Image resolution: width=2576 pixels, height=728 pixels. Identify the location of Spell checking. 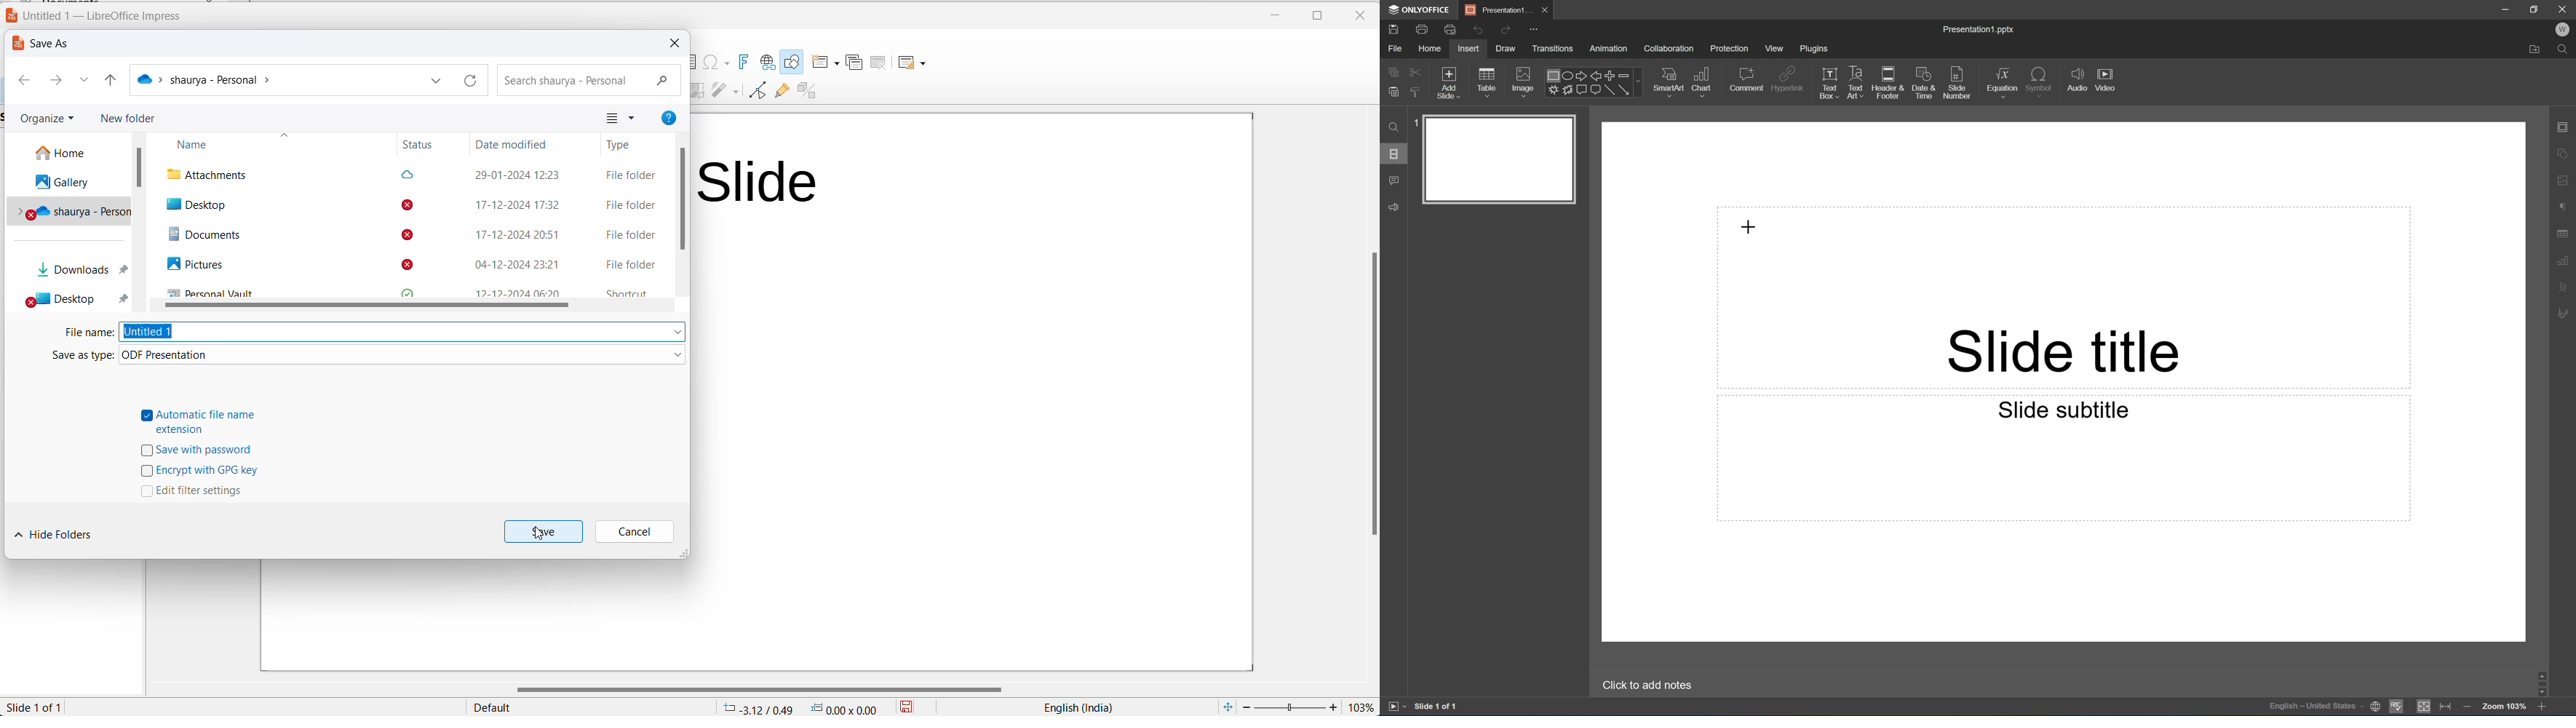
(2396, 707).